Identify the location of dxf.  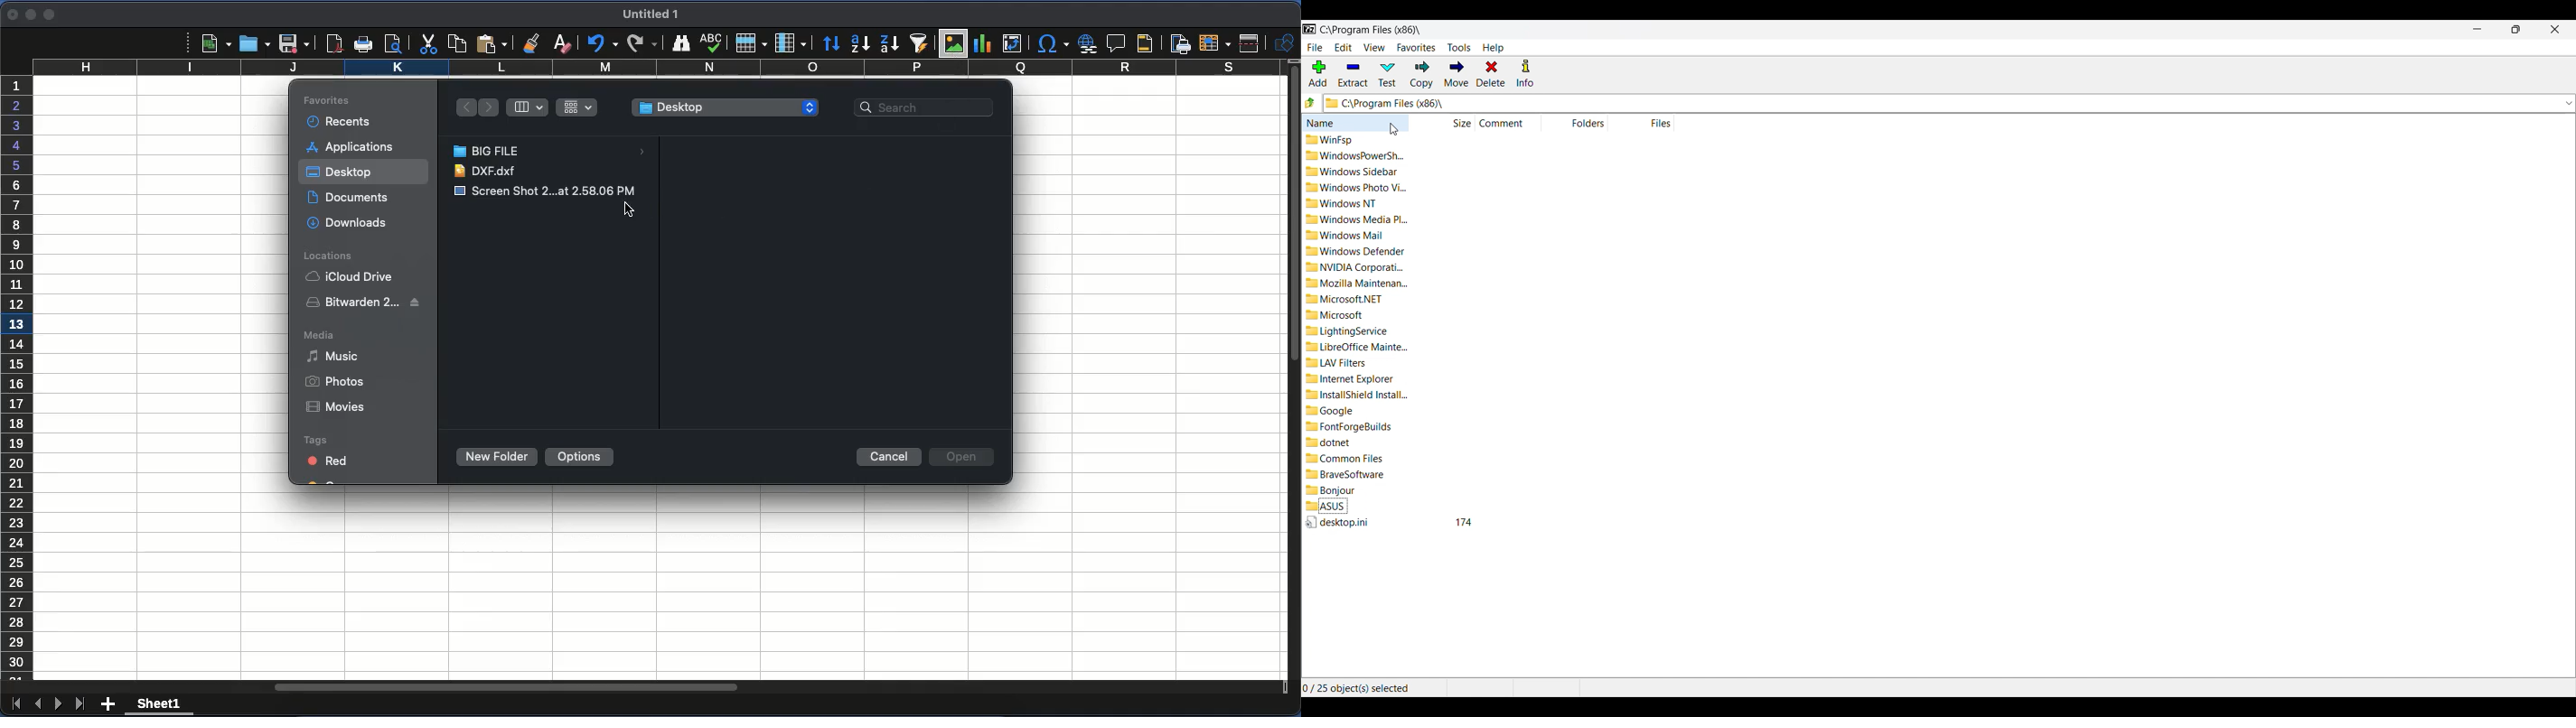
(489, 172).